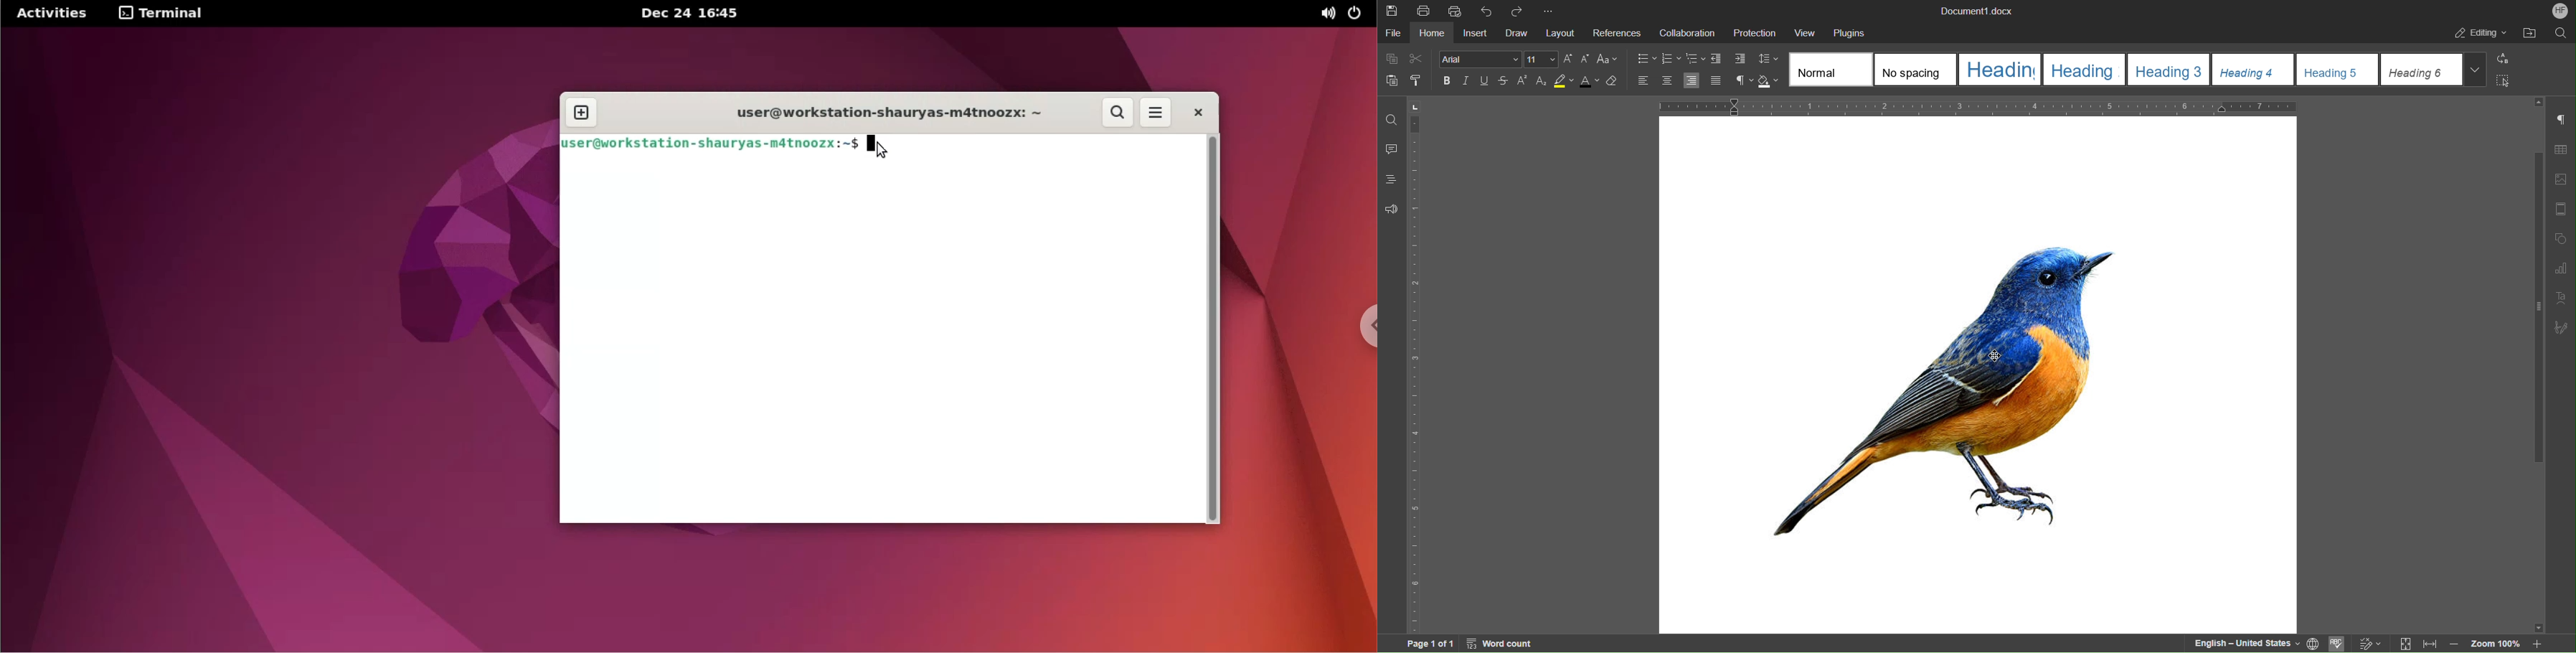  Describe the element at coordinates (1391, 208) in the screenshot. I see `Feedback and Support` at that location.